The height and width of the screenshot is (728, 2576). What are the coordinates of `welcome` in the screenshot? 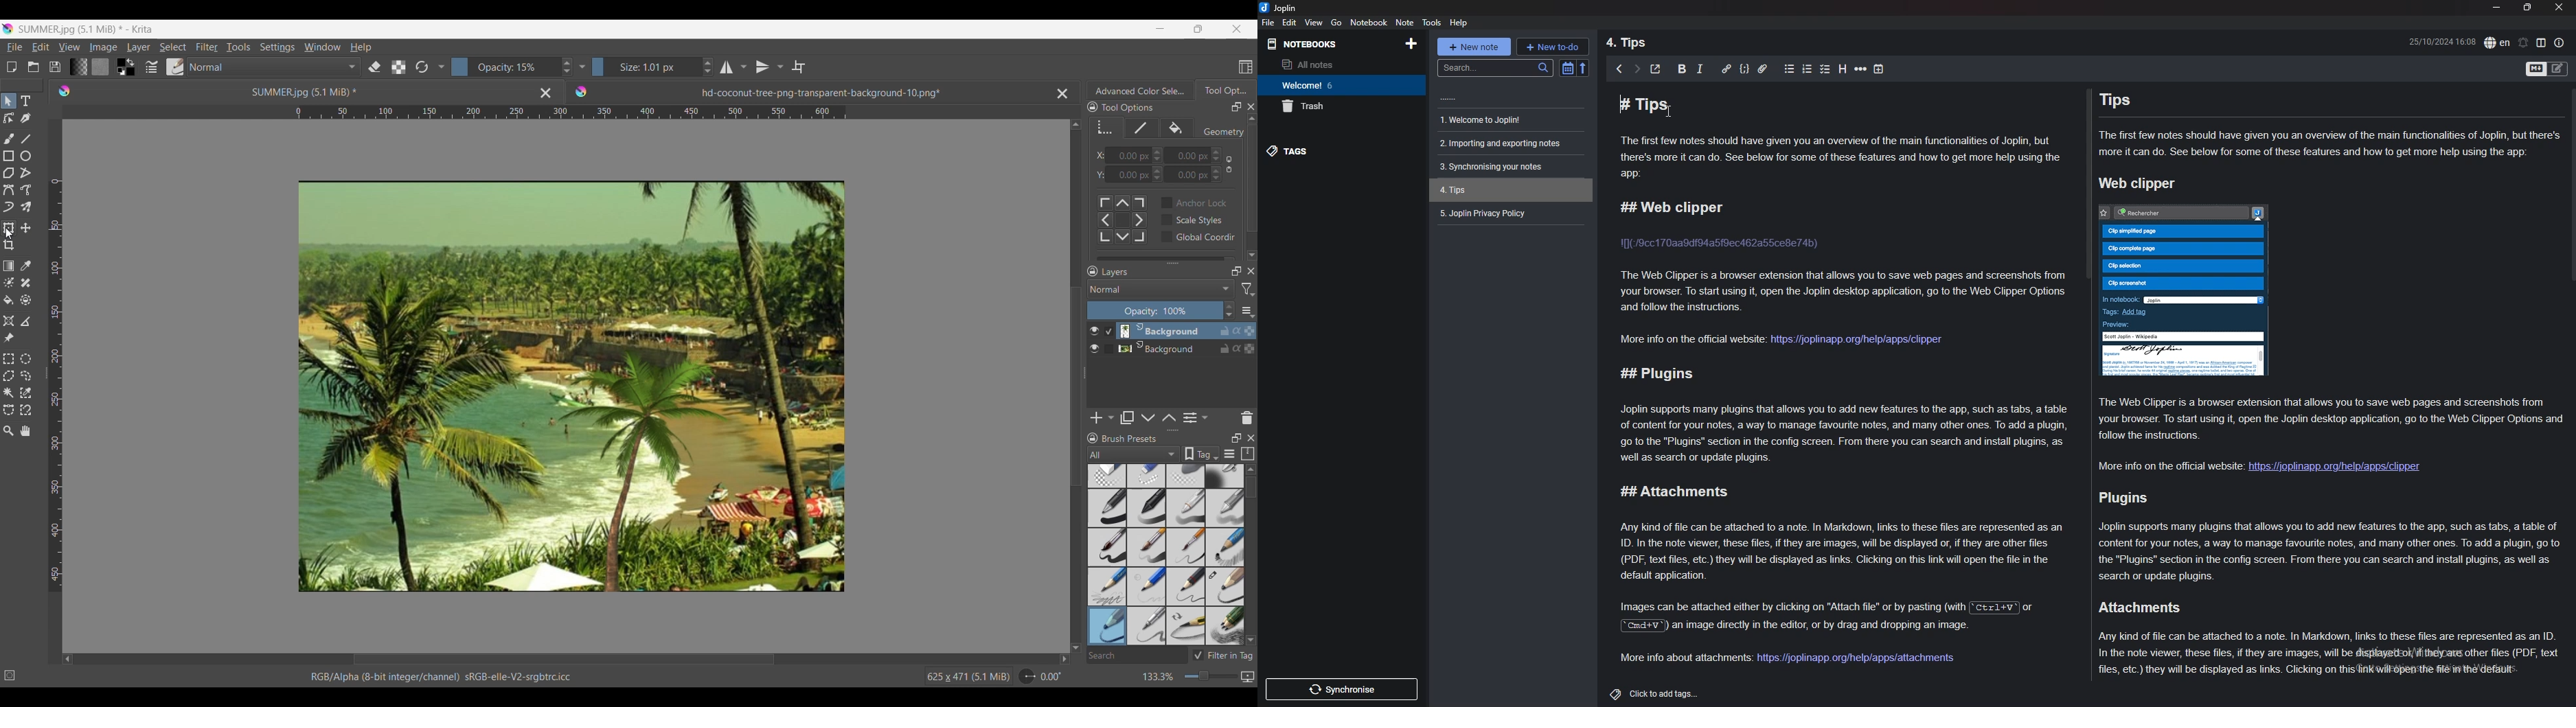 It's located at (1307, 84).